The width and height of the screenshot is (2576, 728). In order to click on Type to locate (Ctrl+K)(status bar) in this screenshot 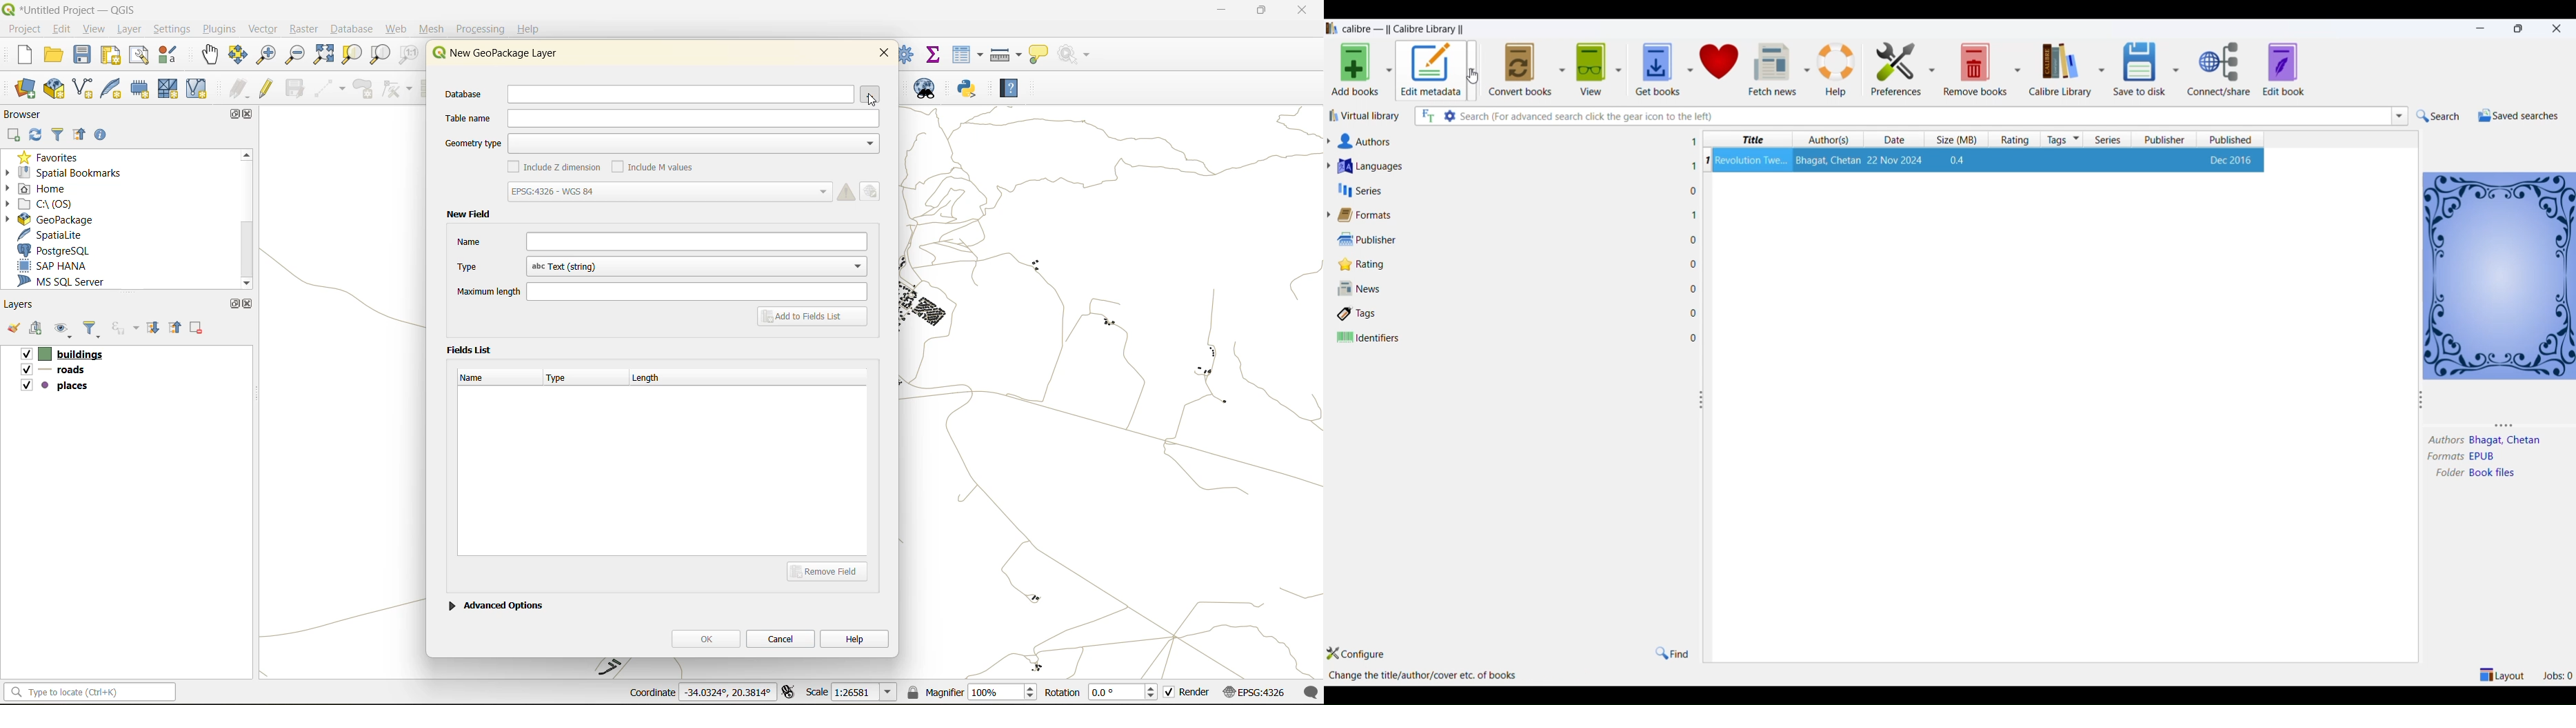, I will do `click(90, 695)`.